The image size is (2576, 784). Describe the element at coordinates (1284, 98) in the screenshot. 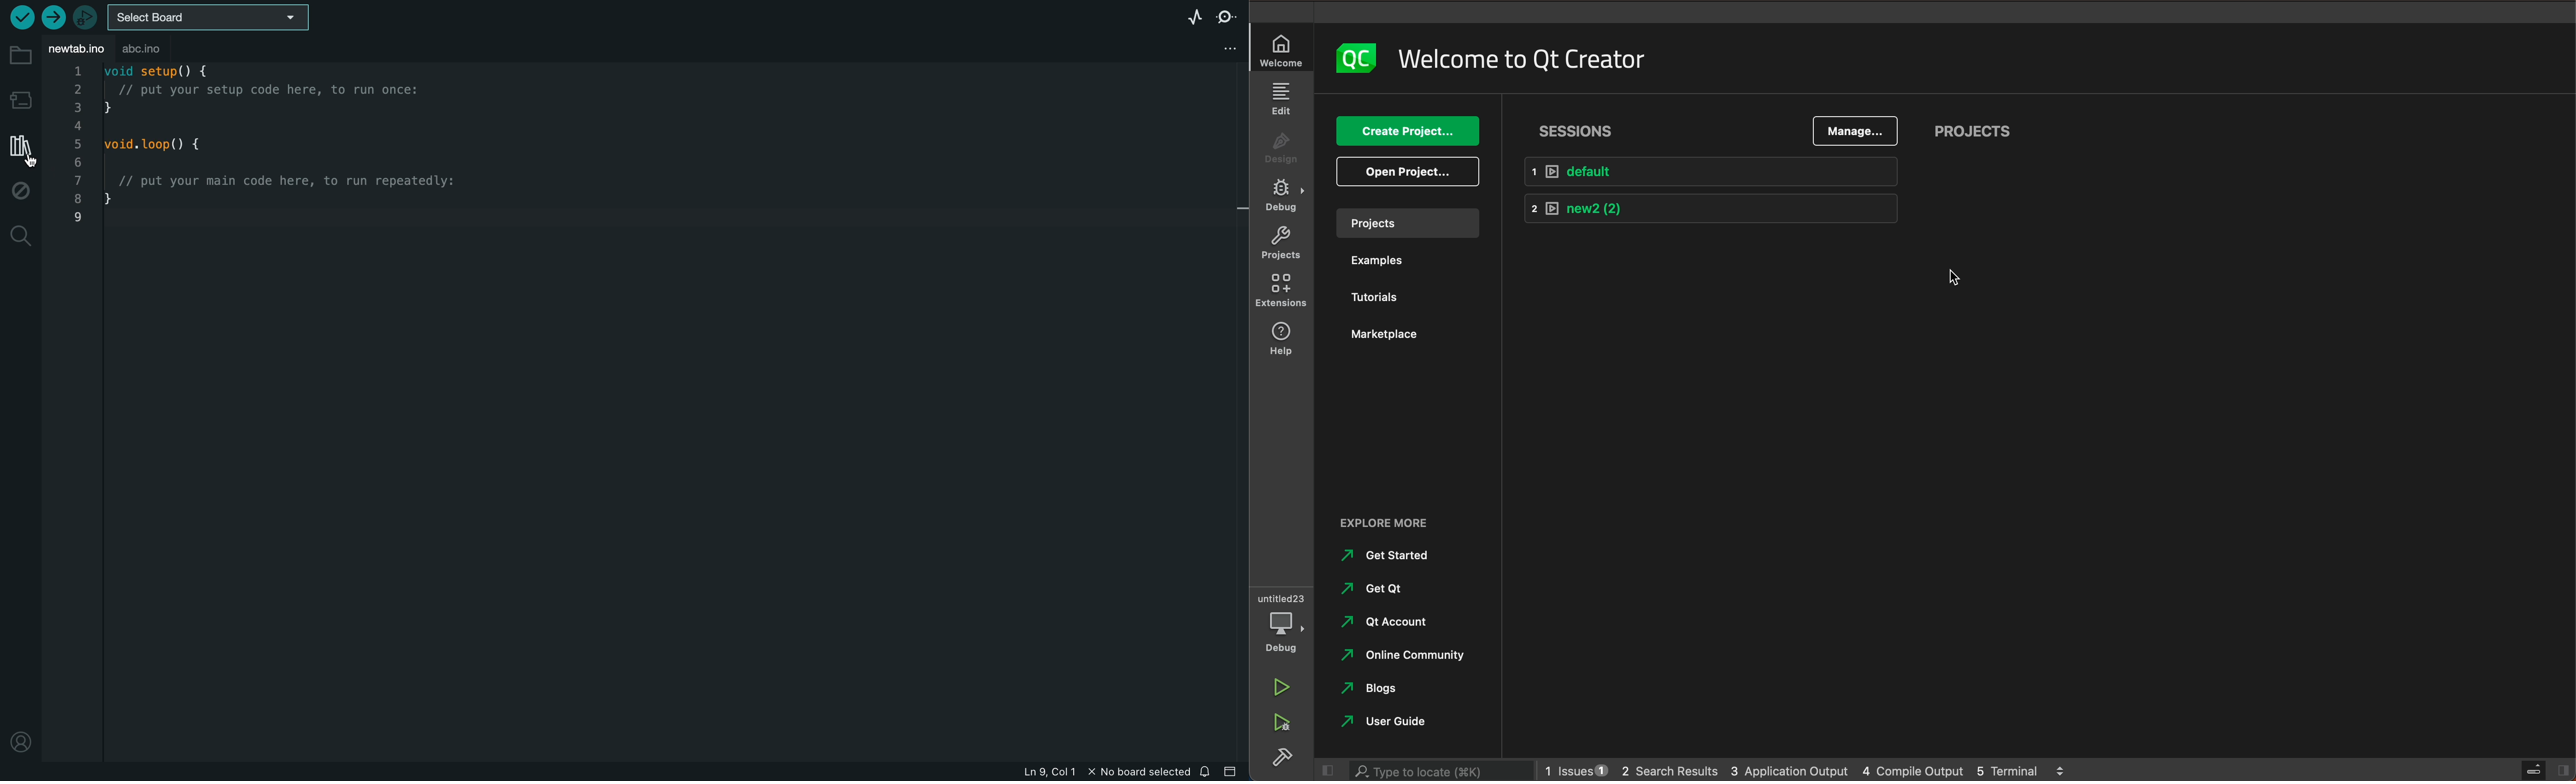

I see `edit` at that location.